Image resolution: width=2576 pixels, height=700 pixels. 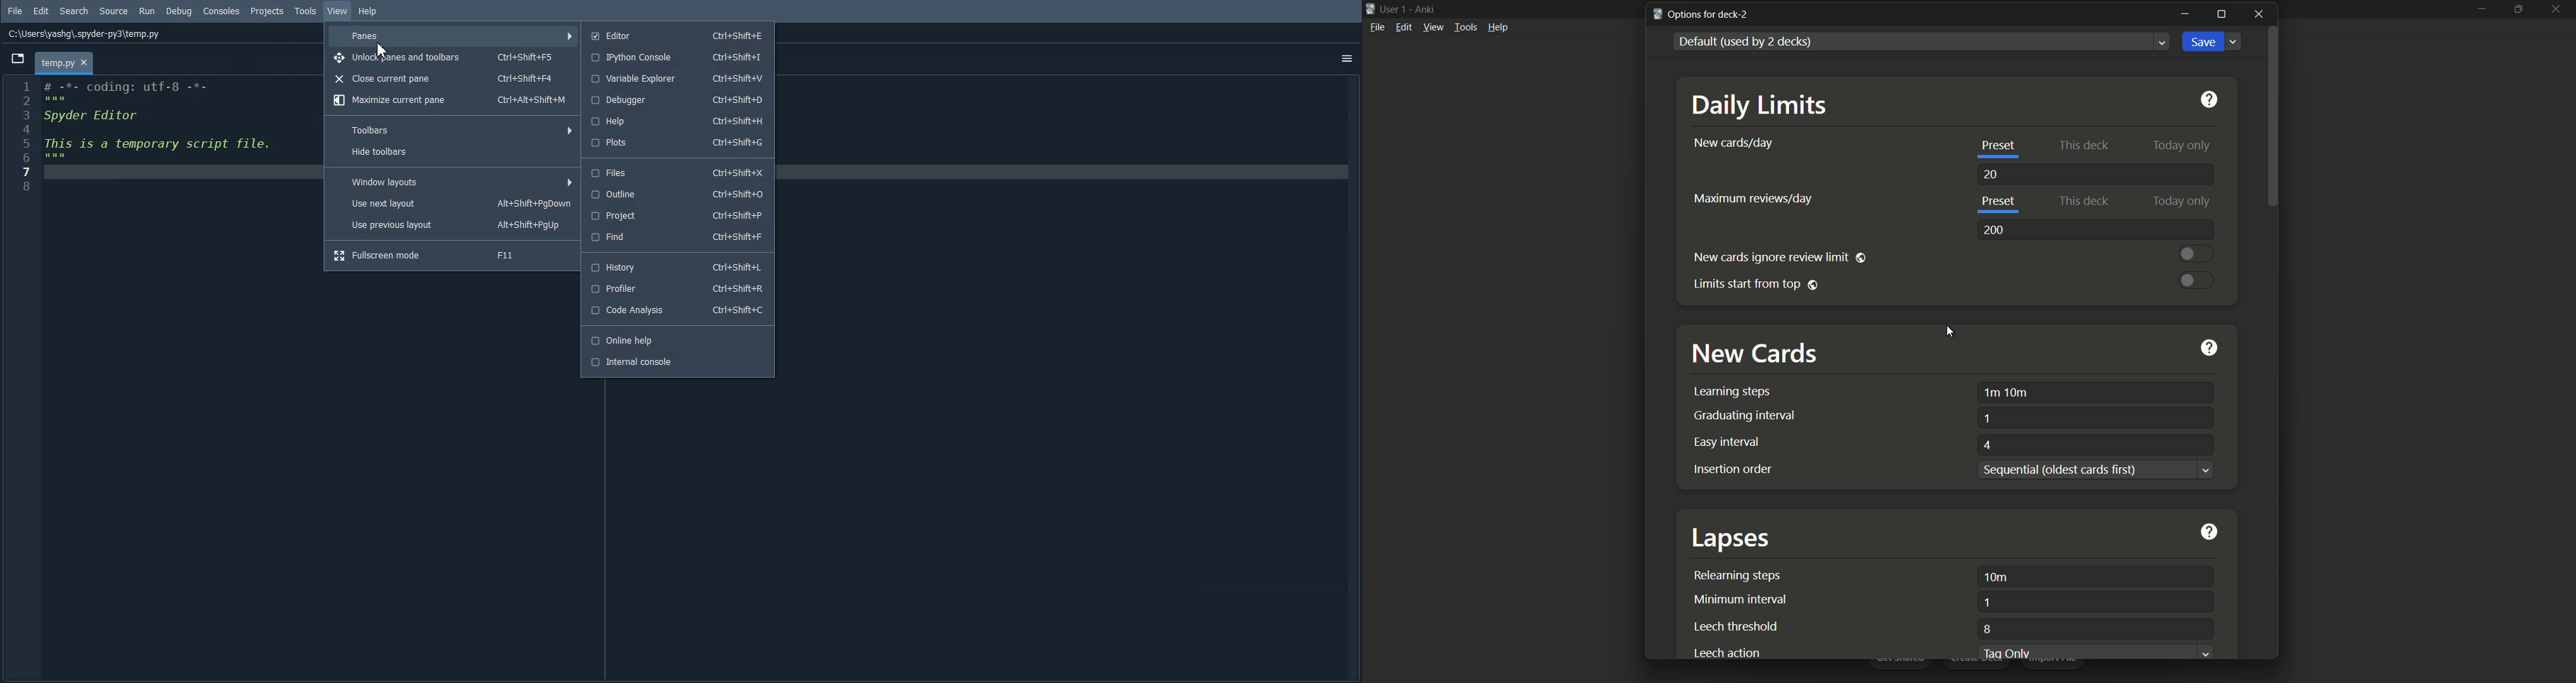 I want to click on 1, so click(x=1990, y=419).